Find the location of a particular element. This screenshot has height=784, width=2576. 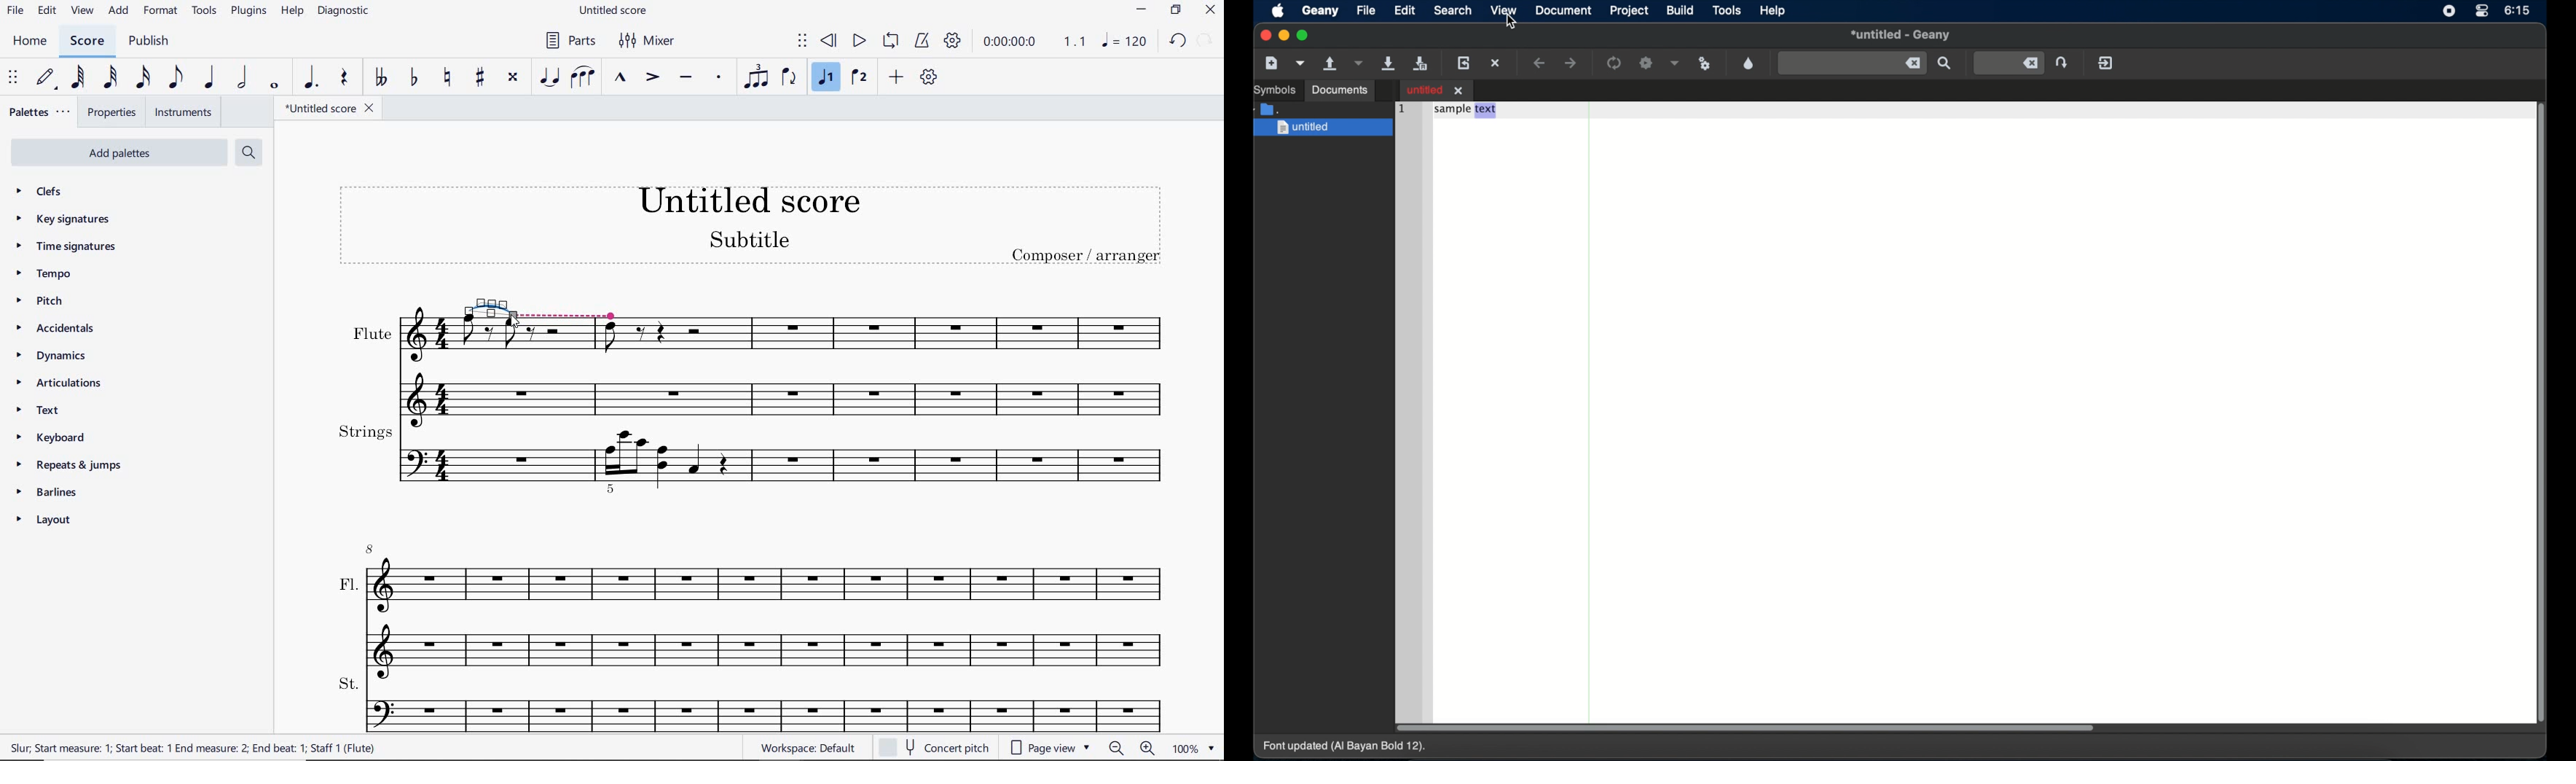

MARCATO is located at coordinates (621, 78).